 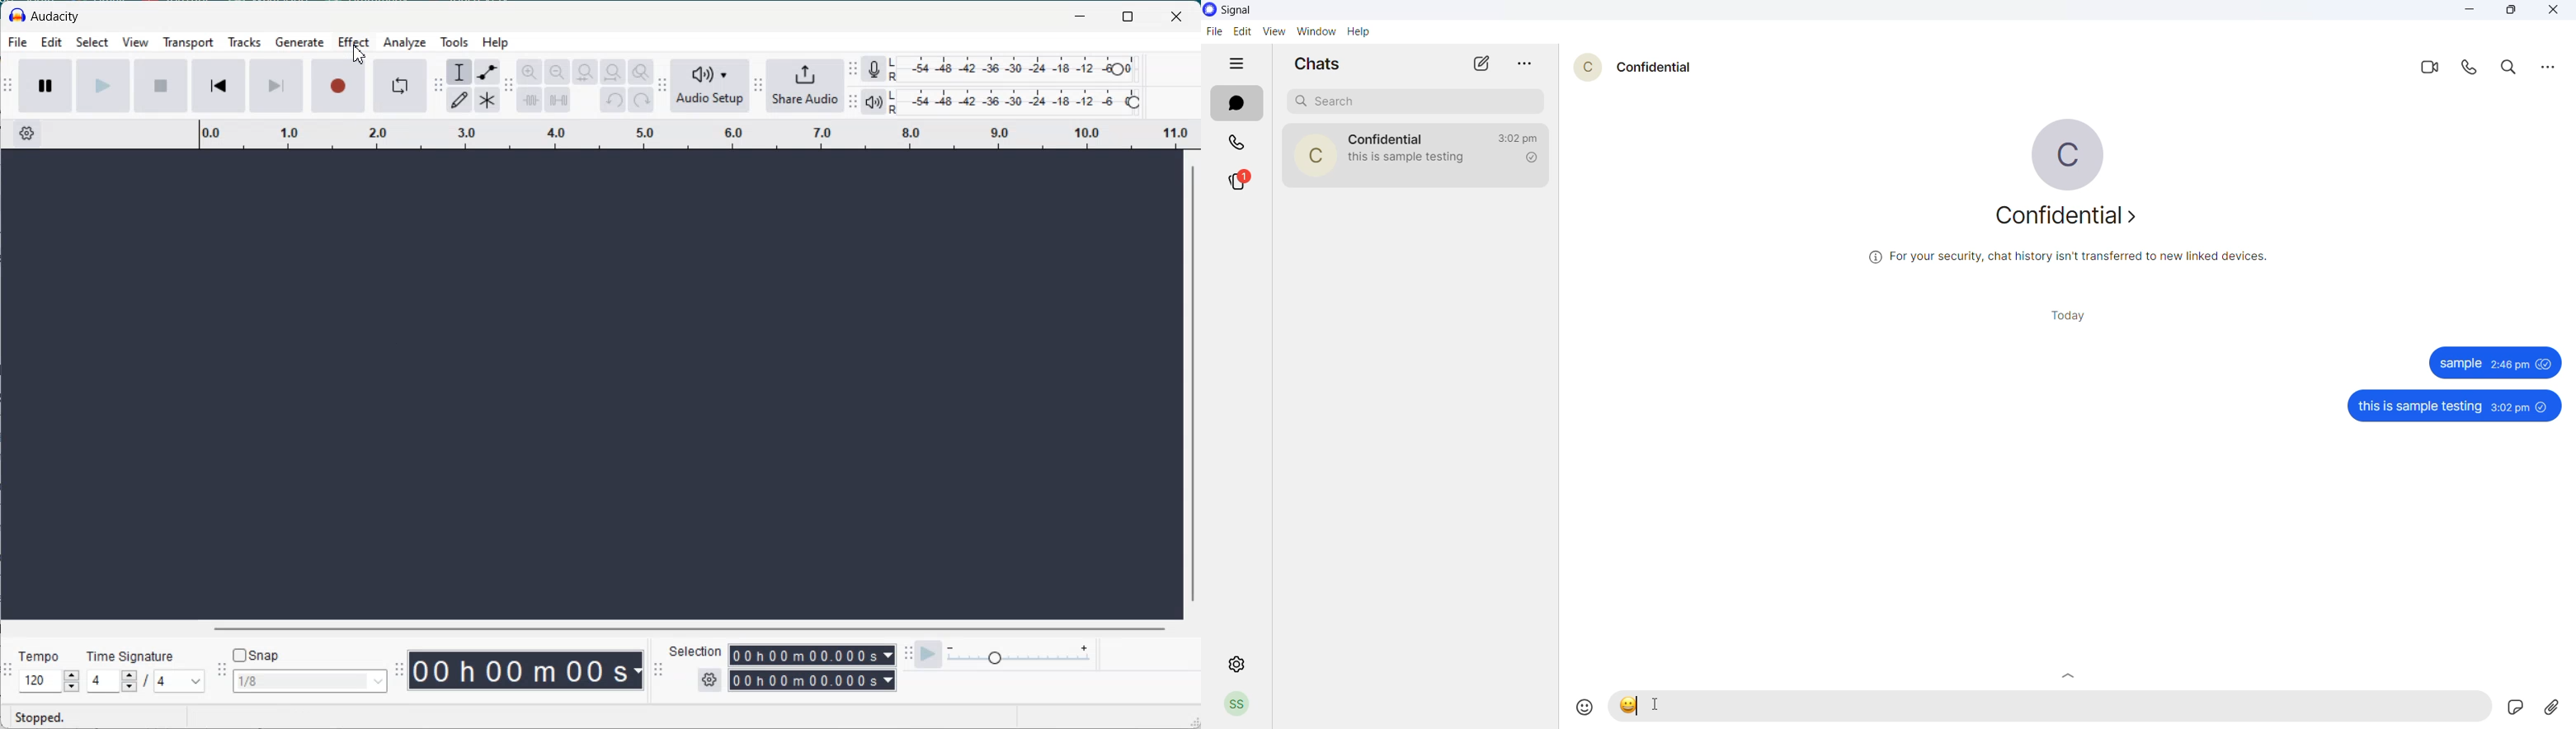 What do you see at coordinates (2460, 363) in the screenshot?
I see `sample` at bounding box center [2460, 363].